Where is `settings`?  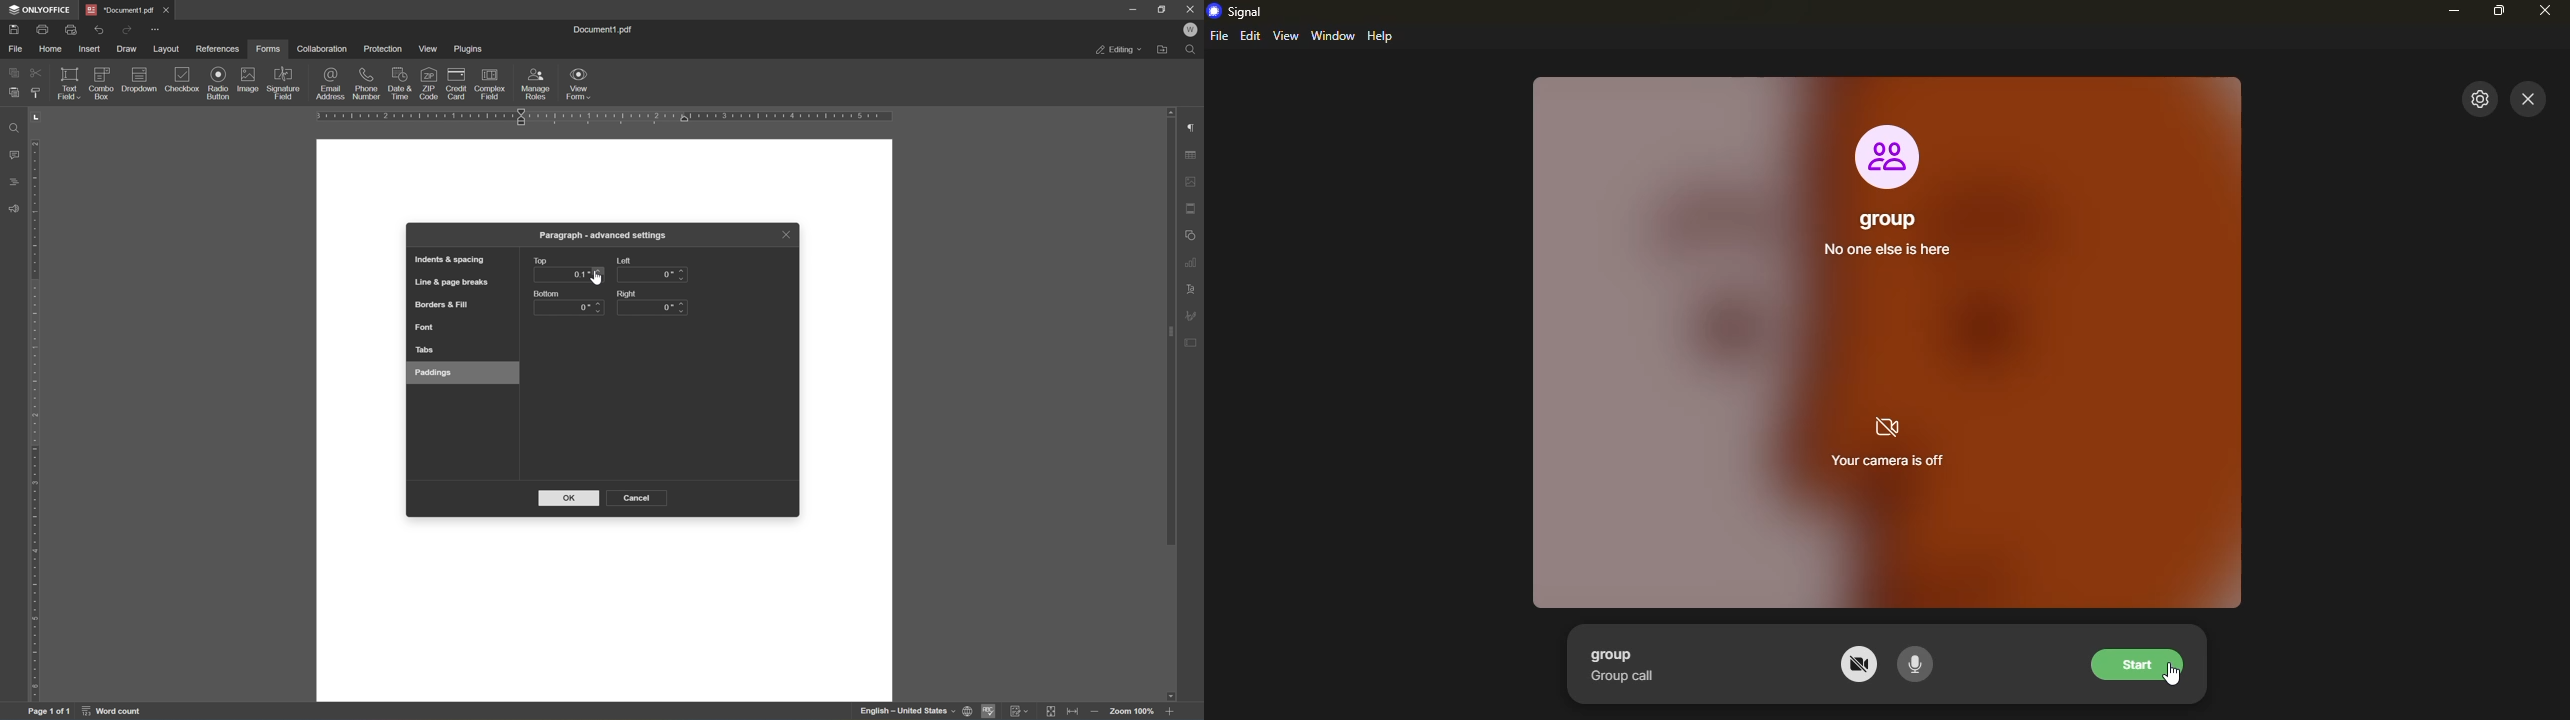 settings is located at coordinates (2477, 100).